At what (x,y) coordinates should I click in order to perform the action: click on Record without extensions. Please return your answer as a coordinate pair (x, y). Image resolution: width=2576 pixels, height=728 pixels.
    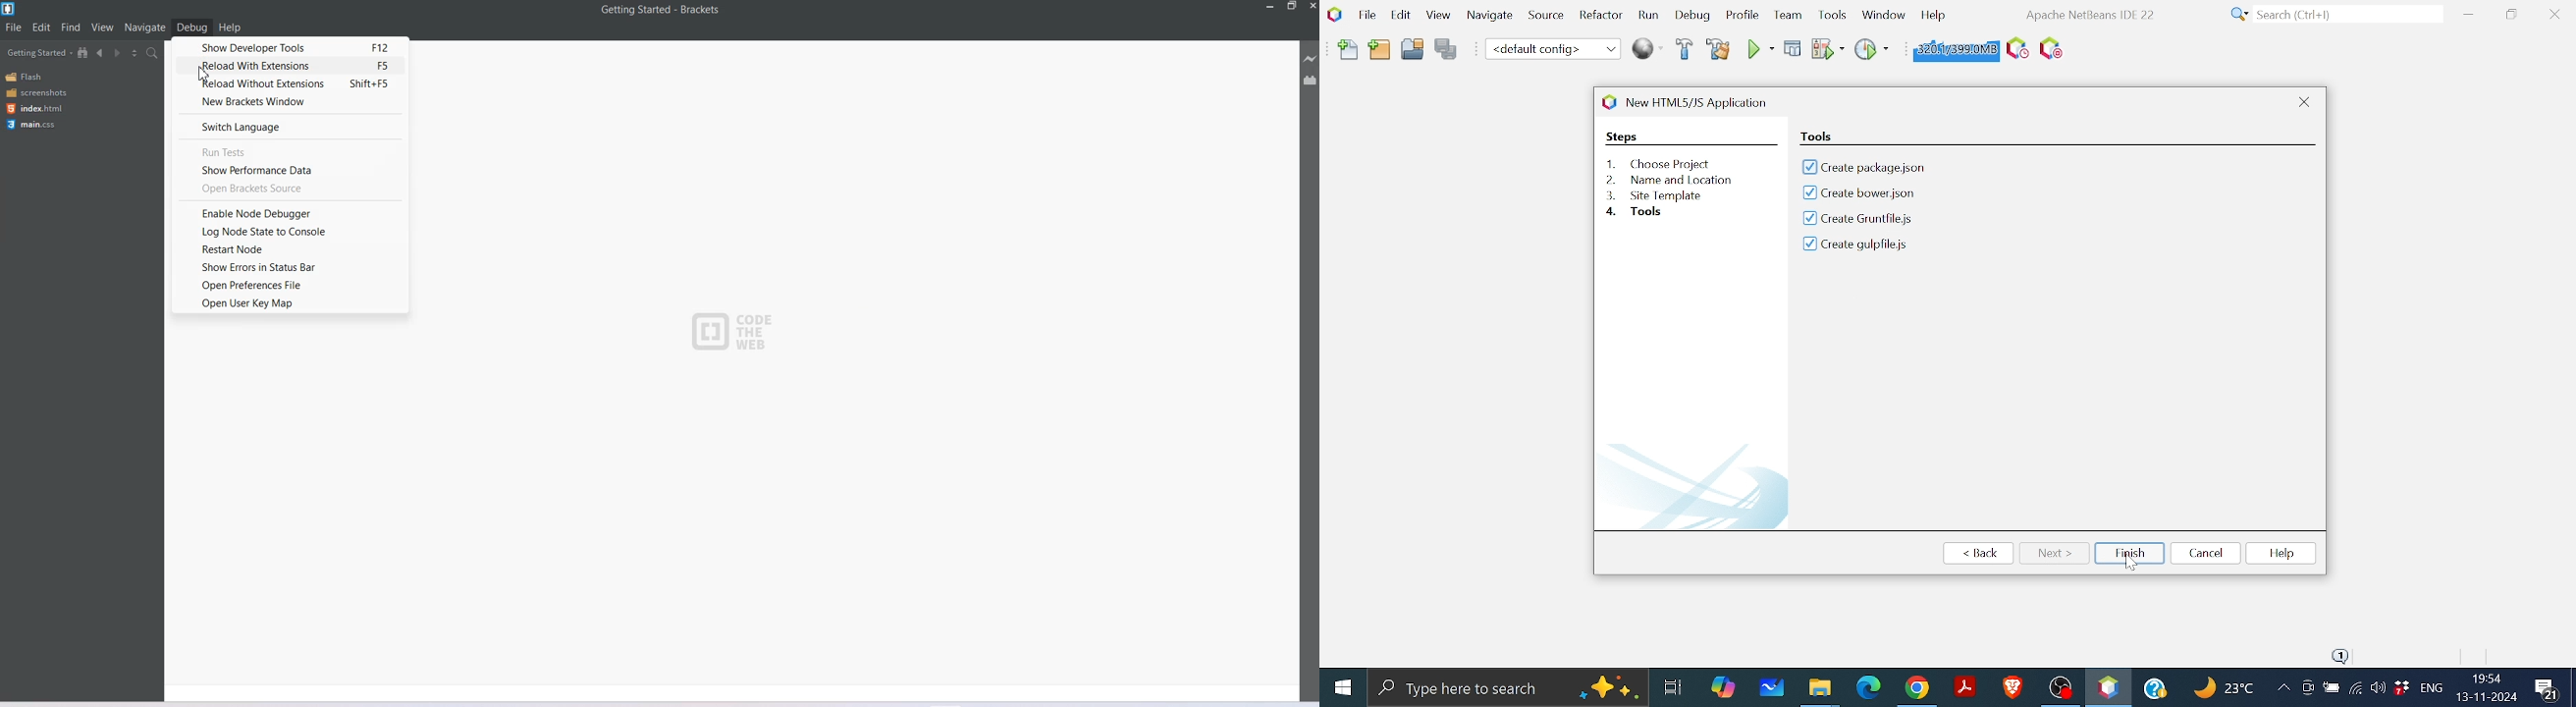
    Looking at the image, I should click on (292, 84).